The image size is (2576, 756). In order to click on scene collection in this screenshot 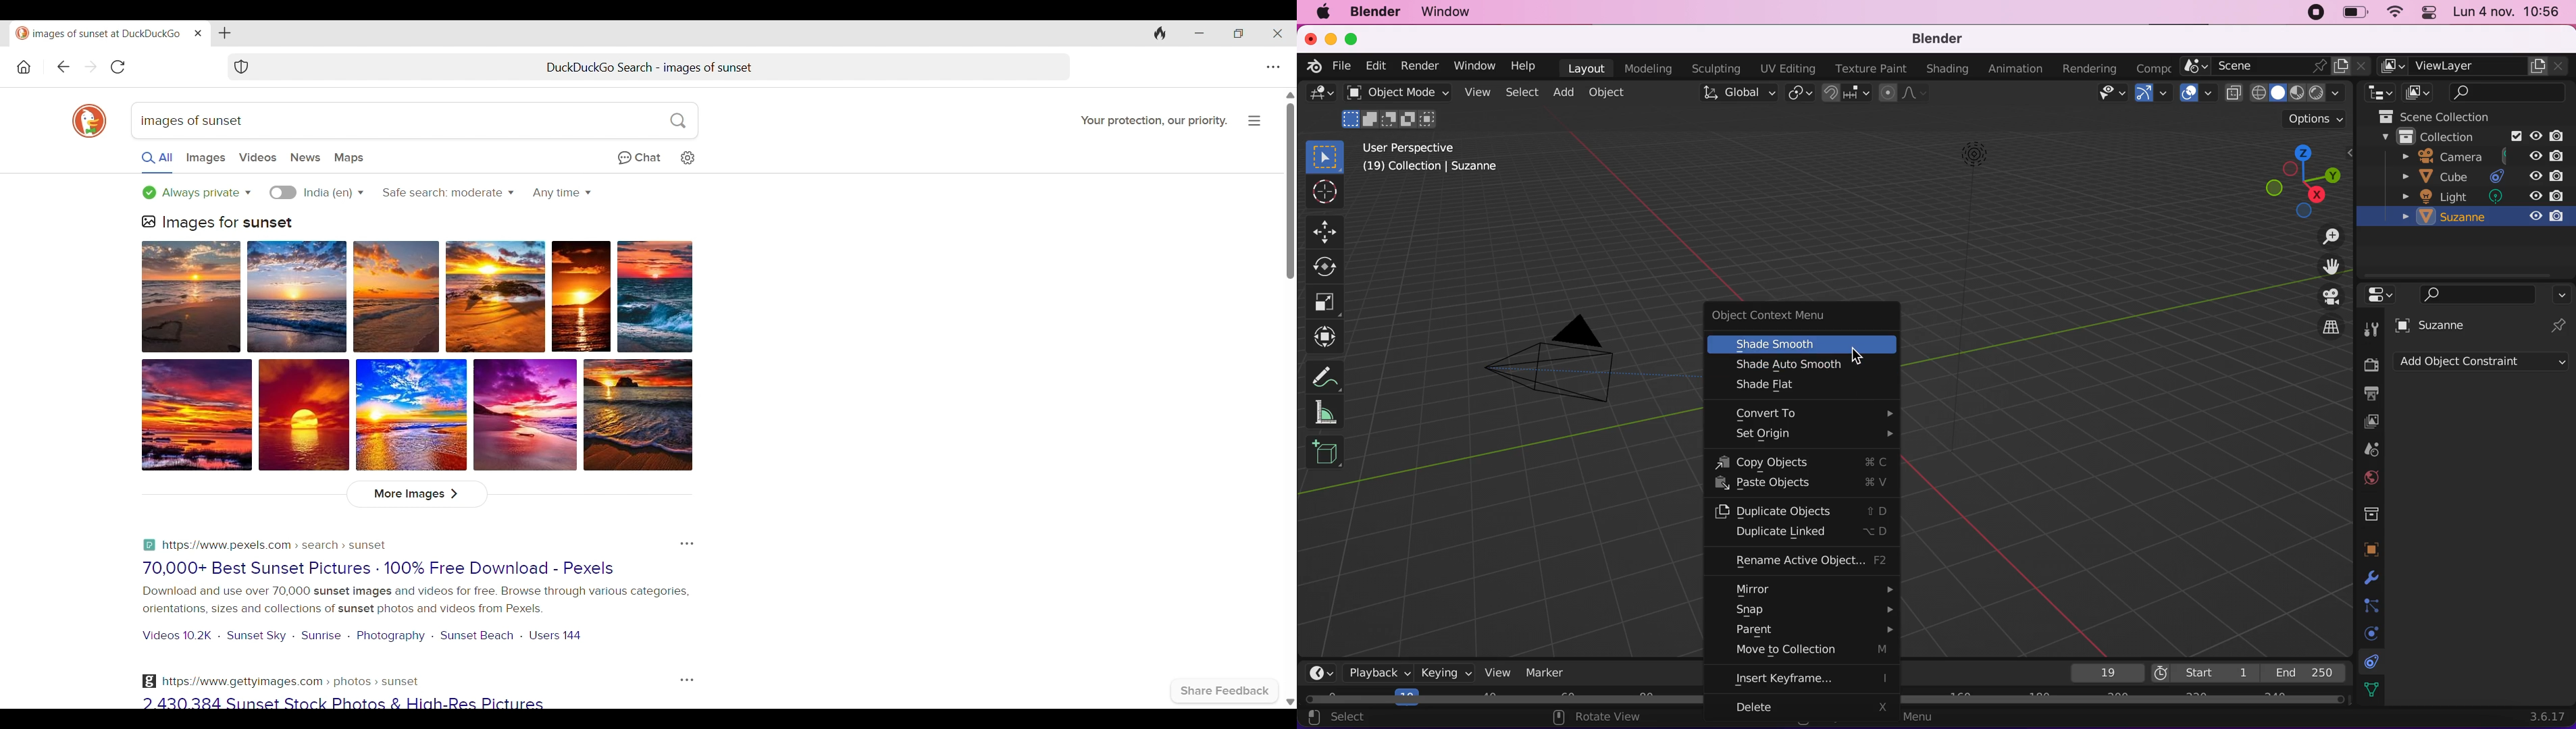, I will do `click(2448, 116)`.